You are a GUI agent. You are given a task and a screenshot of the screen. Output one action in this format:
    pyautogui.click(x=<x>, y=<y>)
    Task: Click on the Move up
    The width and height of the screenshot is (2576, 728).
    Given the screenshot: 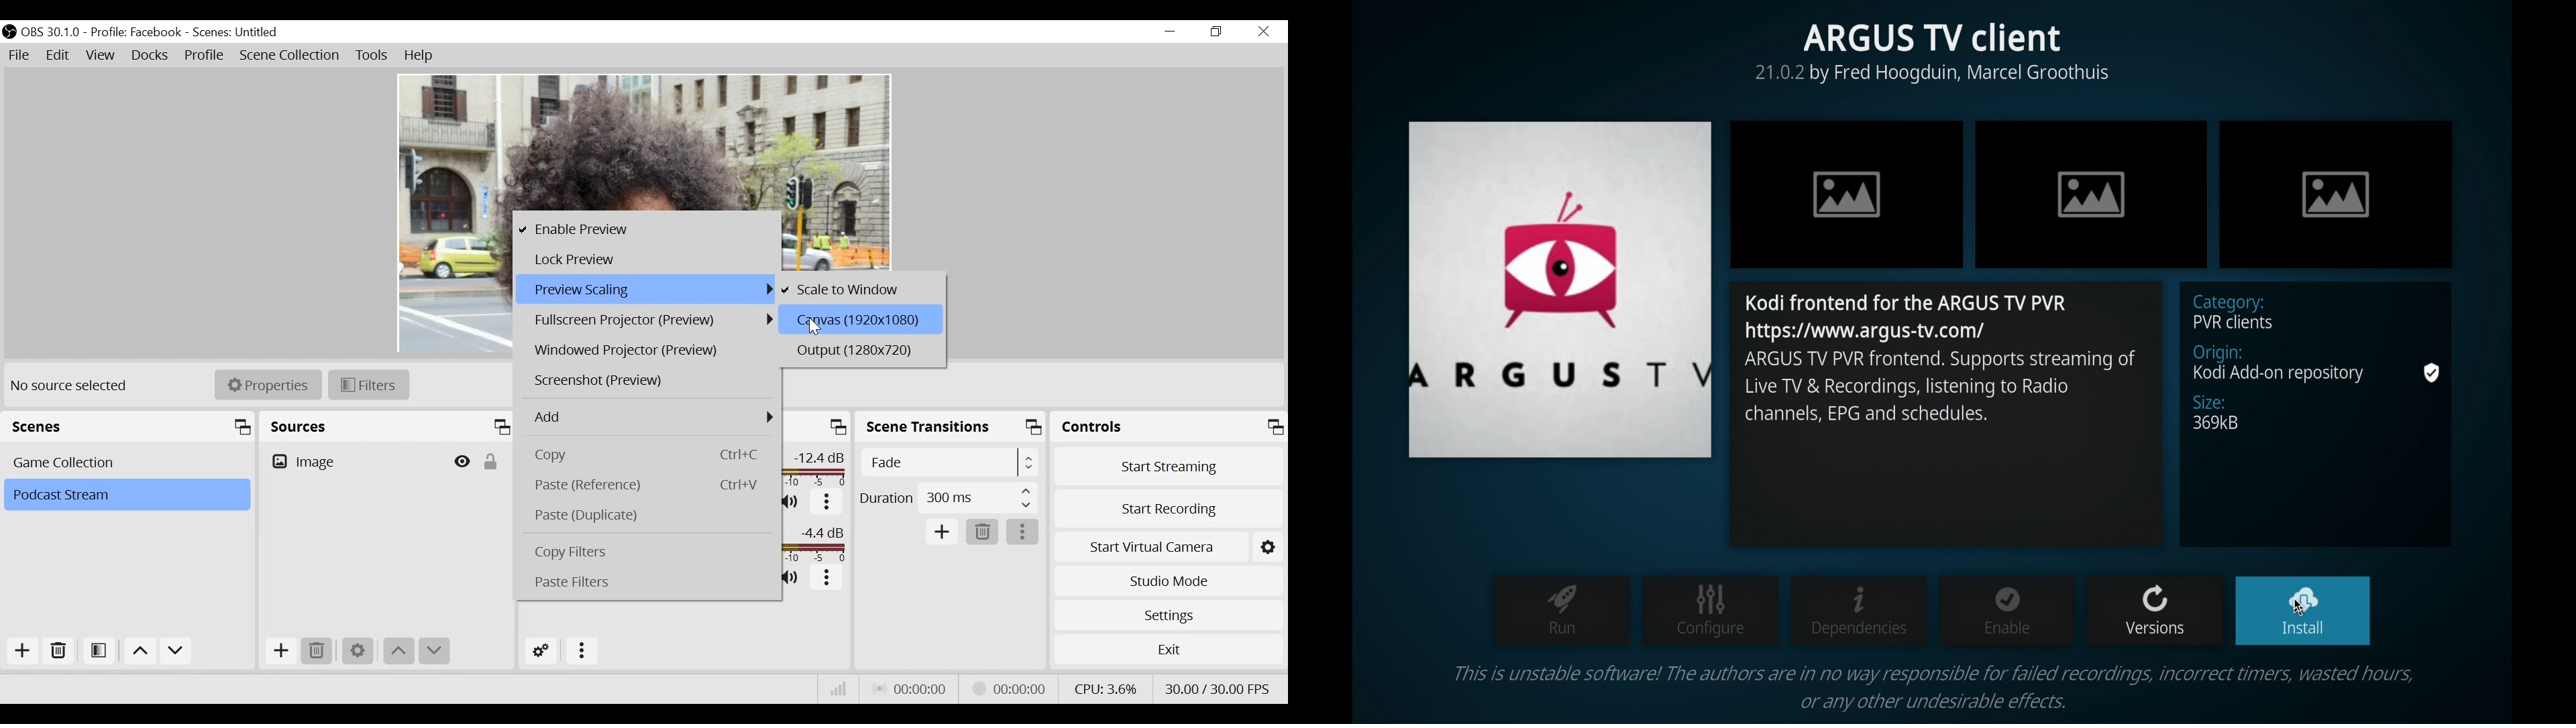 What is the action you would take?
    pyautogui.click(x=140, y=653)
    